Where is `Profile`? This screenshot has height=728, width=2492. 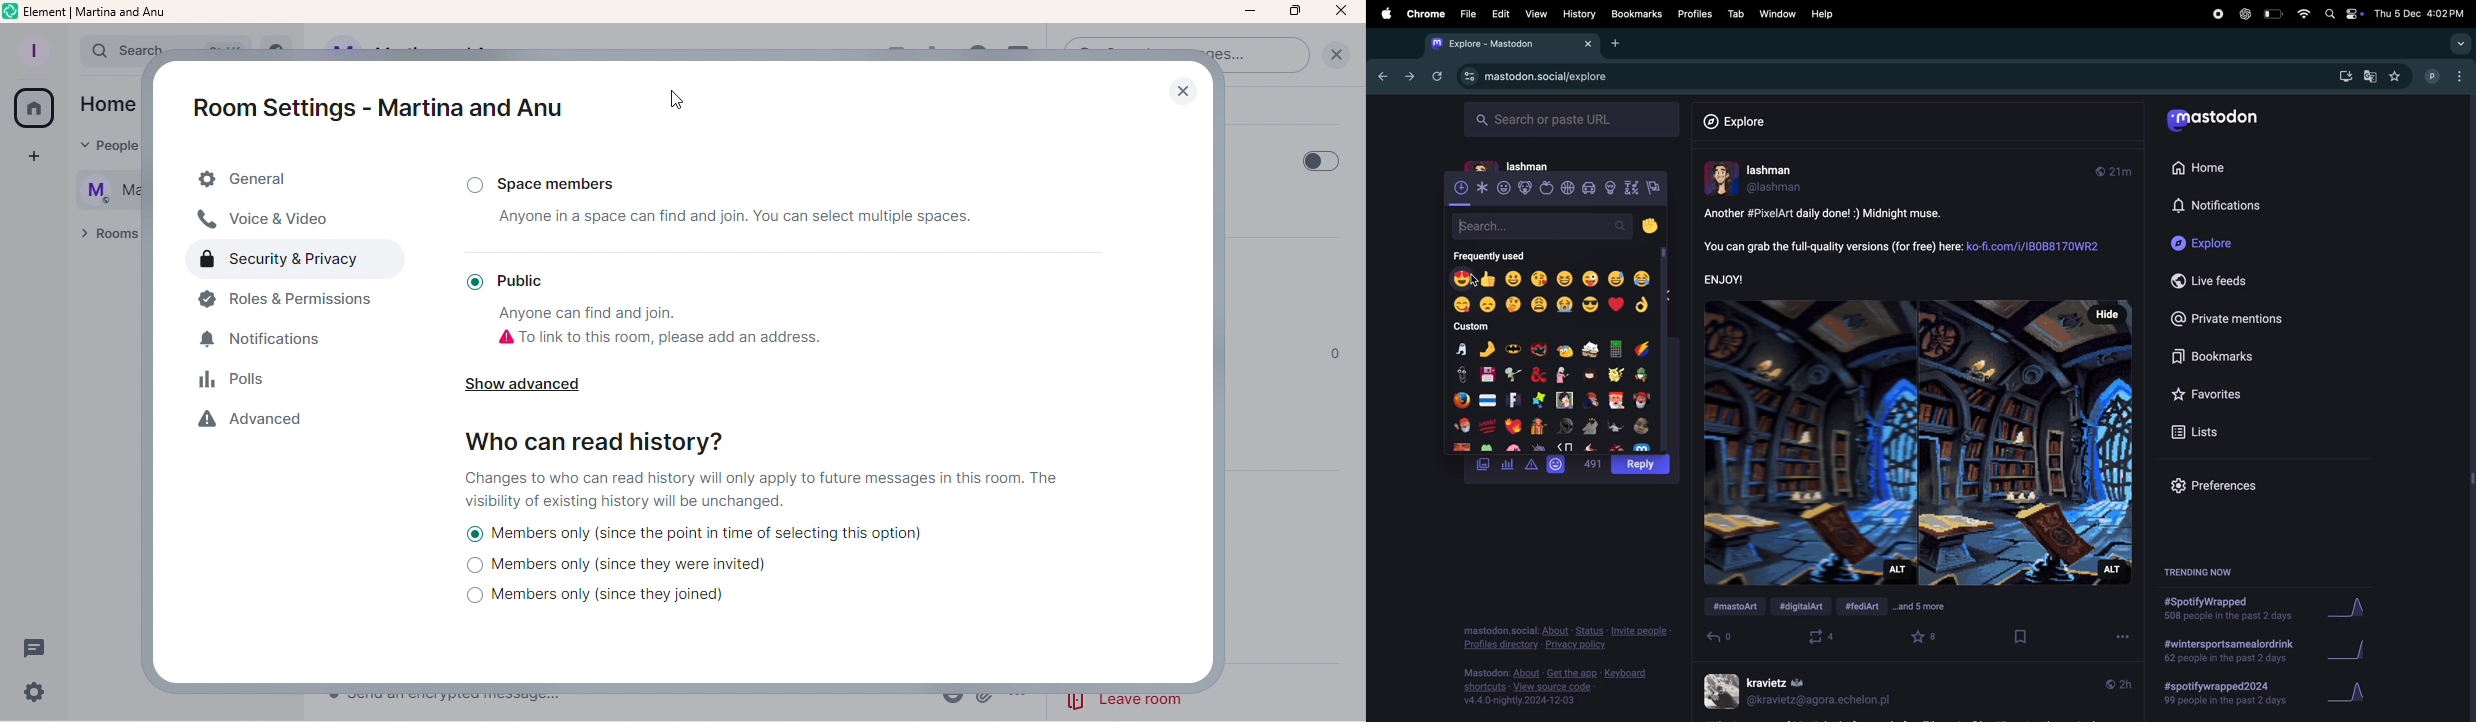
Profile is located at coordinates (32, 52).